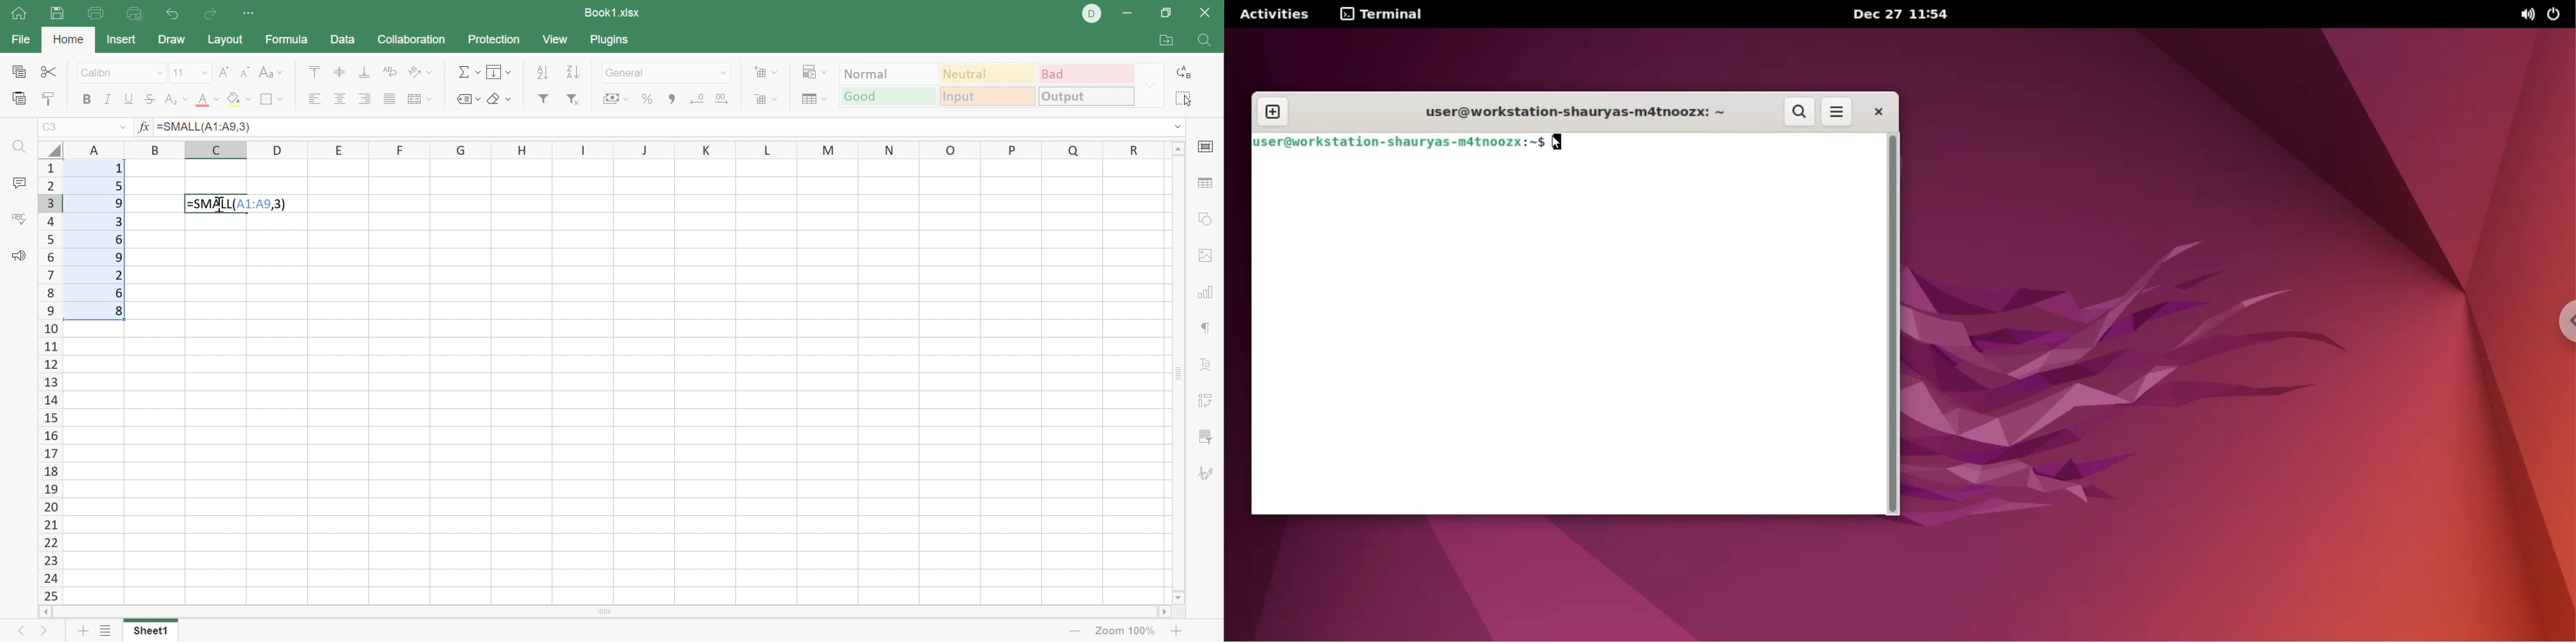 Image resolution: width=2576 pixels, height=644 pixels. I want to click on Align center, so click(339, 99).